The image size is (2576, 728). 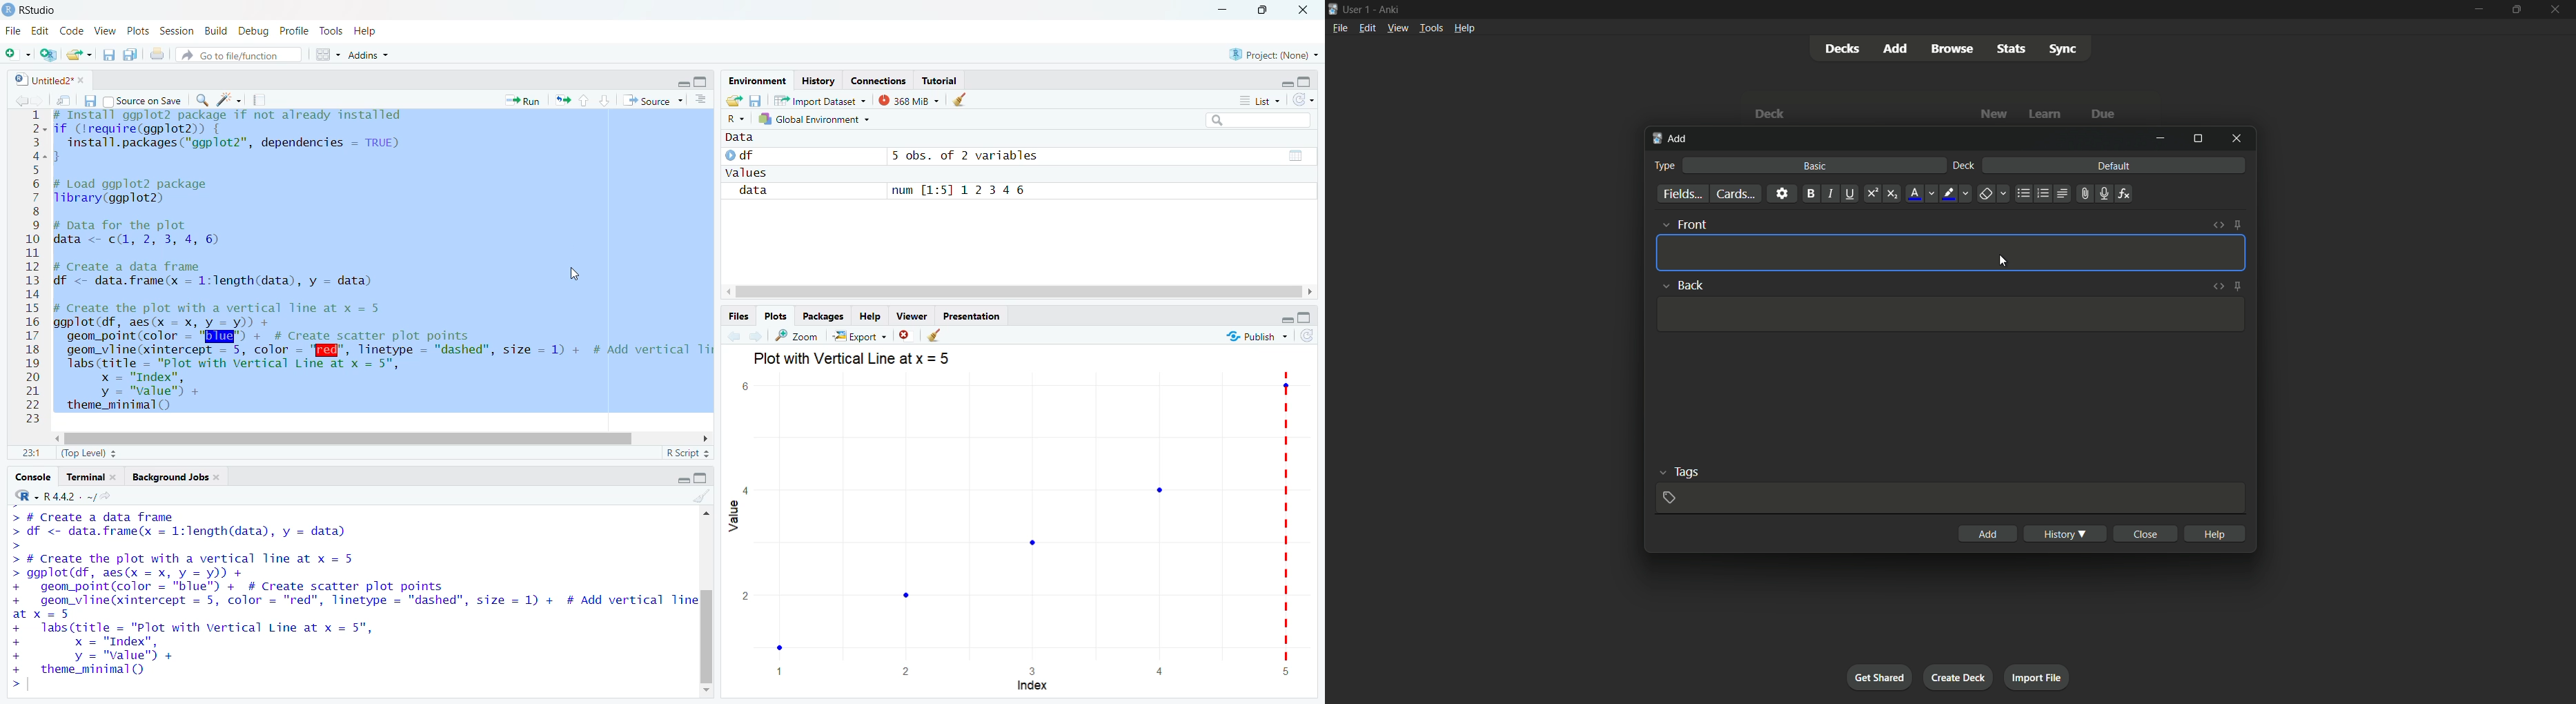 What do you see at coordinates (14, 30) in the screenshot?
I see `File` at bounding box center [14, 30].